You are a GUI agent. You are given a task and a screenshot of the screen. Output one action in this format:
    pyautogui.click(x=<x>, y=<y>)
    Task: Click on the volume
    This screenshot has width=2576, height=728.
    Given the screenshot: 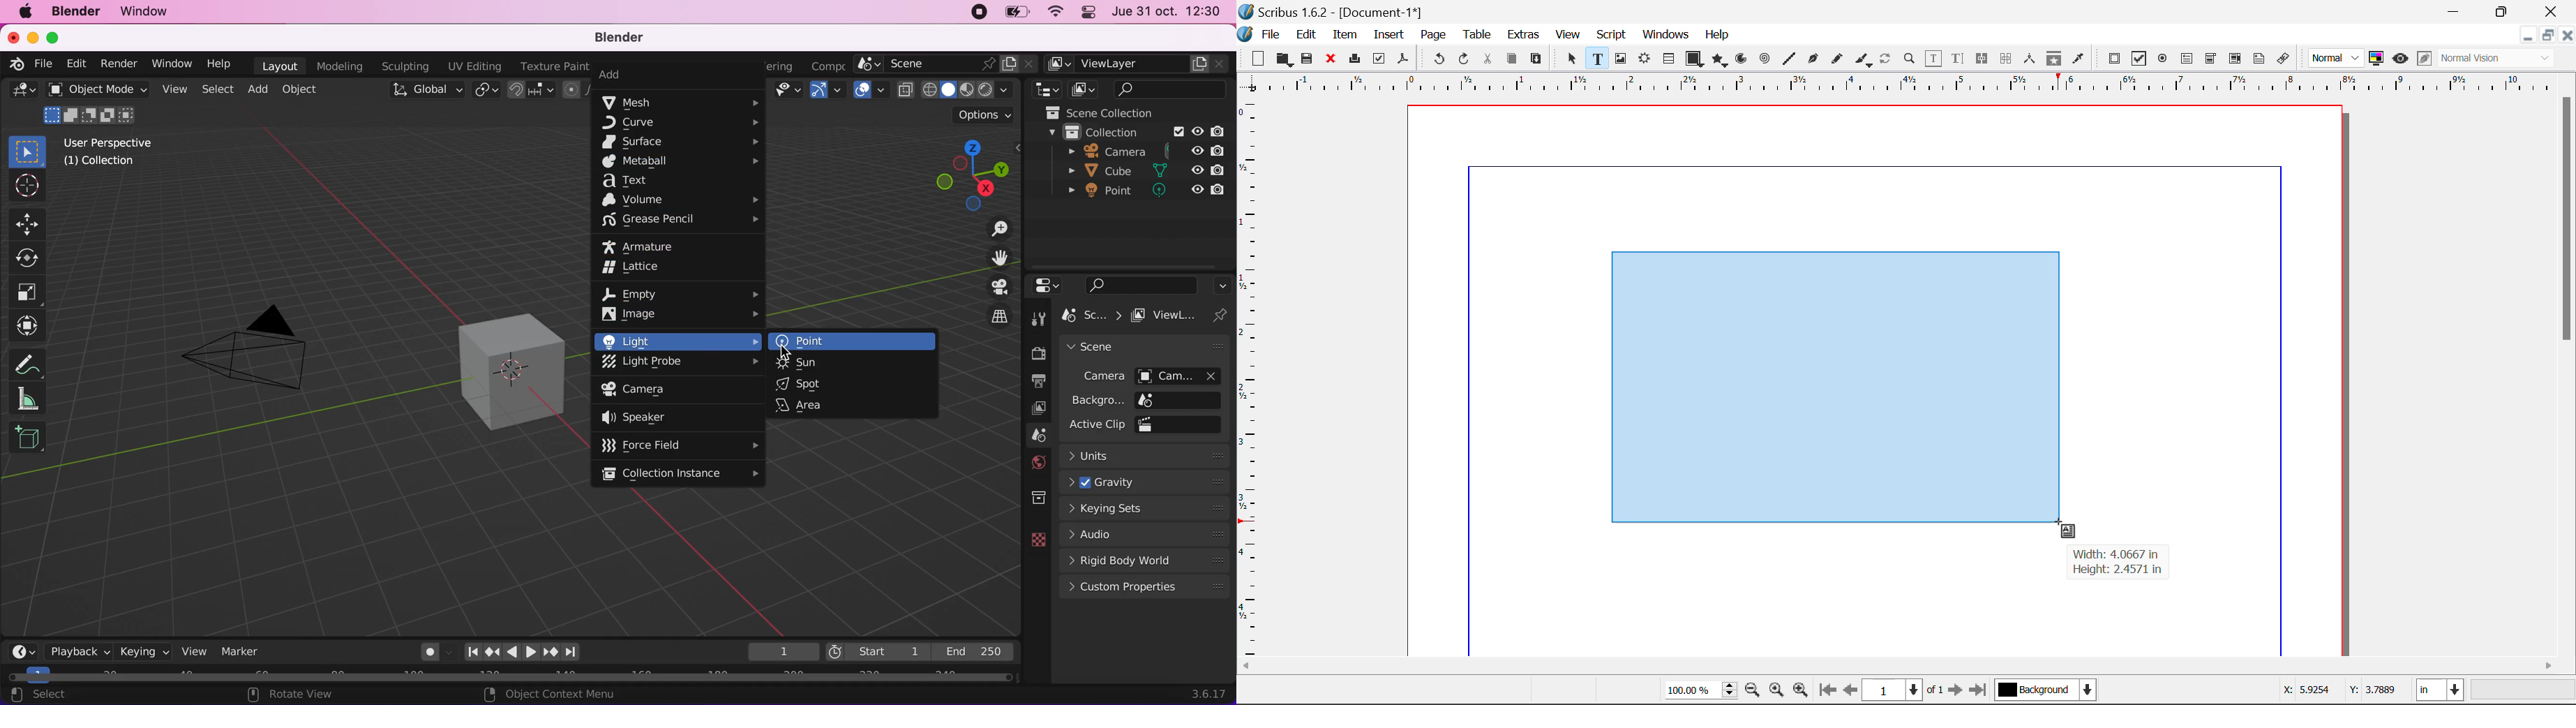 What is the action you would take?
    pyautogui.click(x=679, y=199)
    